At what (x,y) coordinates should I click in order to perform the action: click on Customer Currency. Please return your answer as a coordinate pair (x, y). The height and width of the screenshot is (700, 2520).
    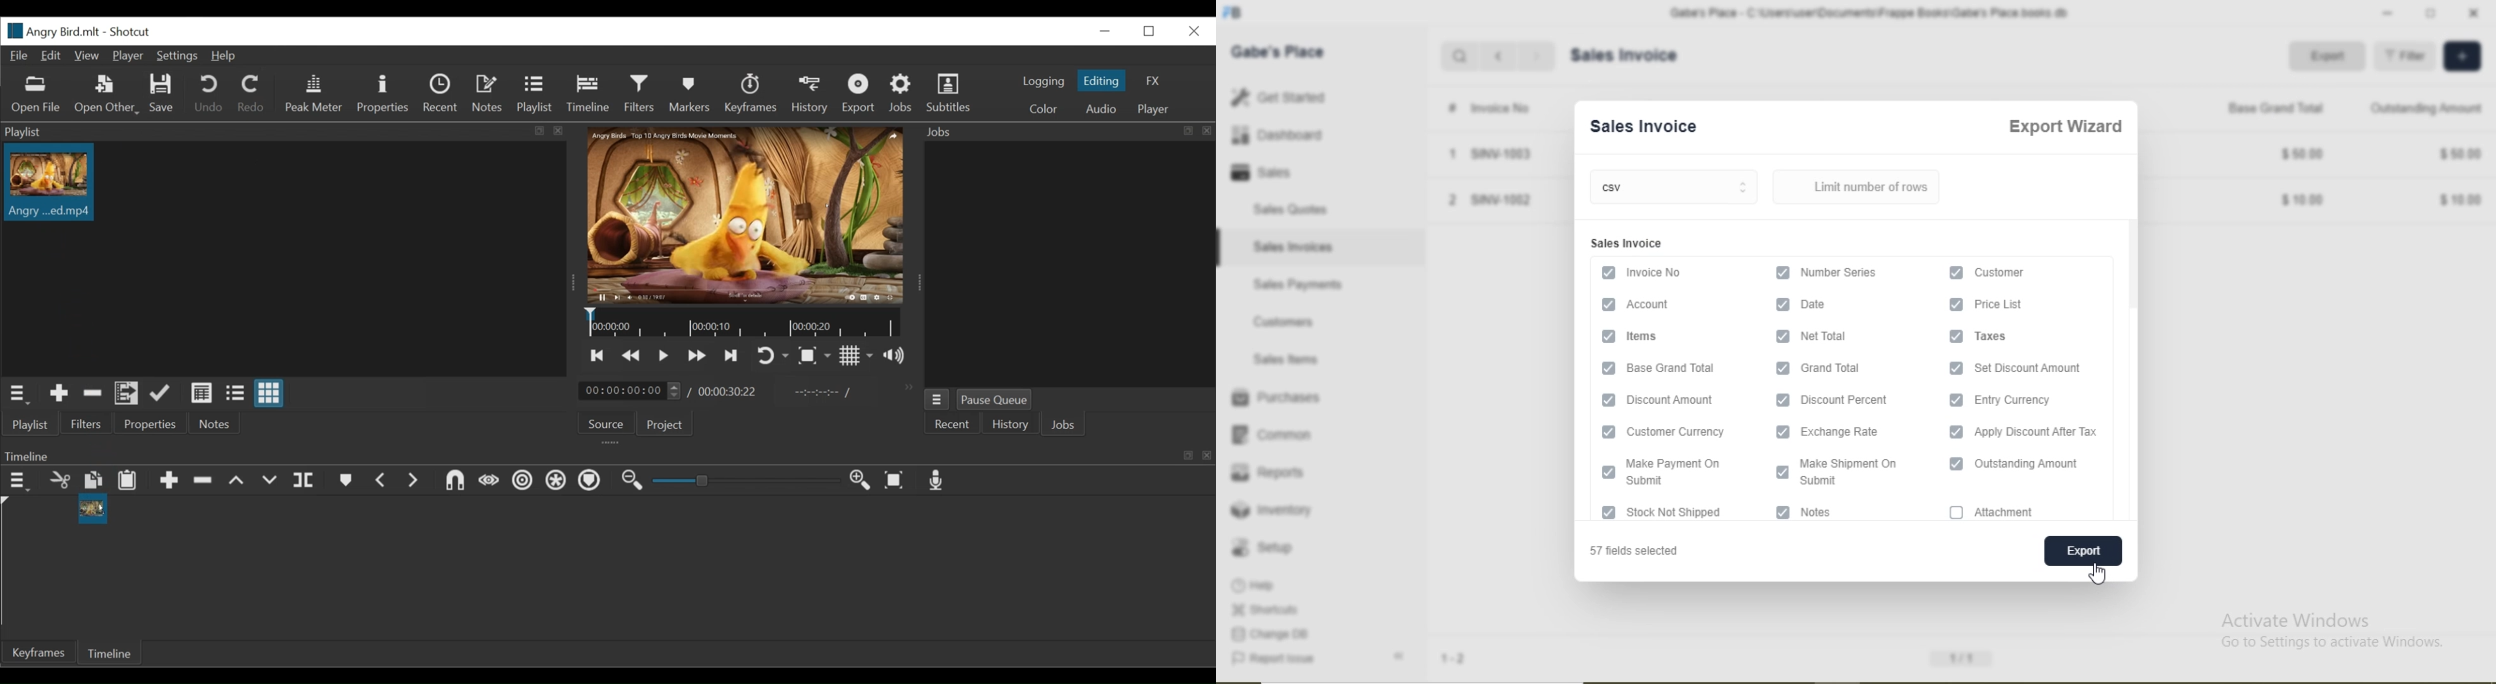
    Looking at the image, I should click on (1683, 434).